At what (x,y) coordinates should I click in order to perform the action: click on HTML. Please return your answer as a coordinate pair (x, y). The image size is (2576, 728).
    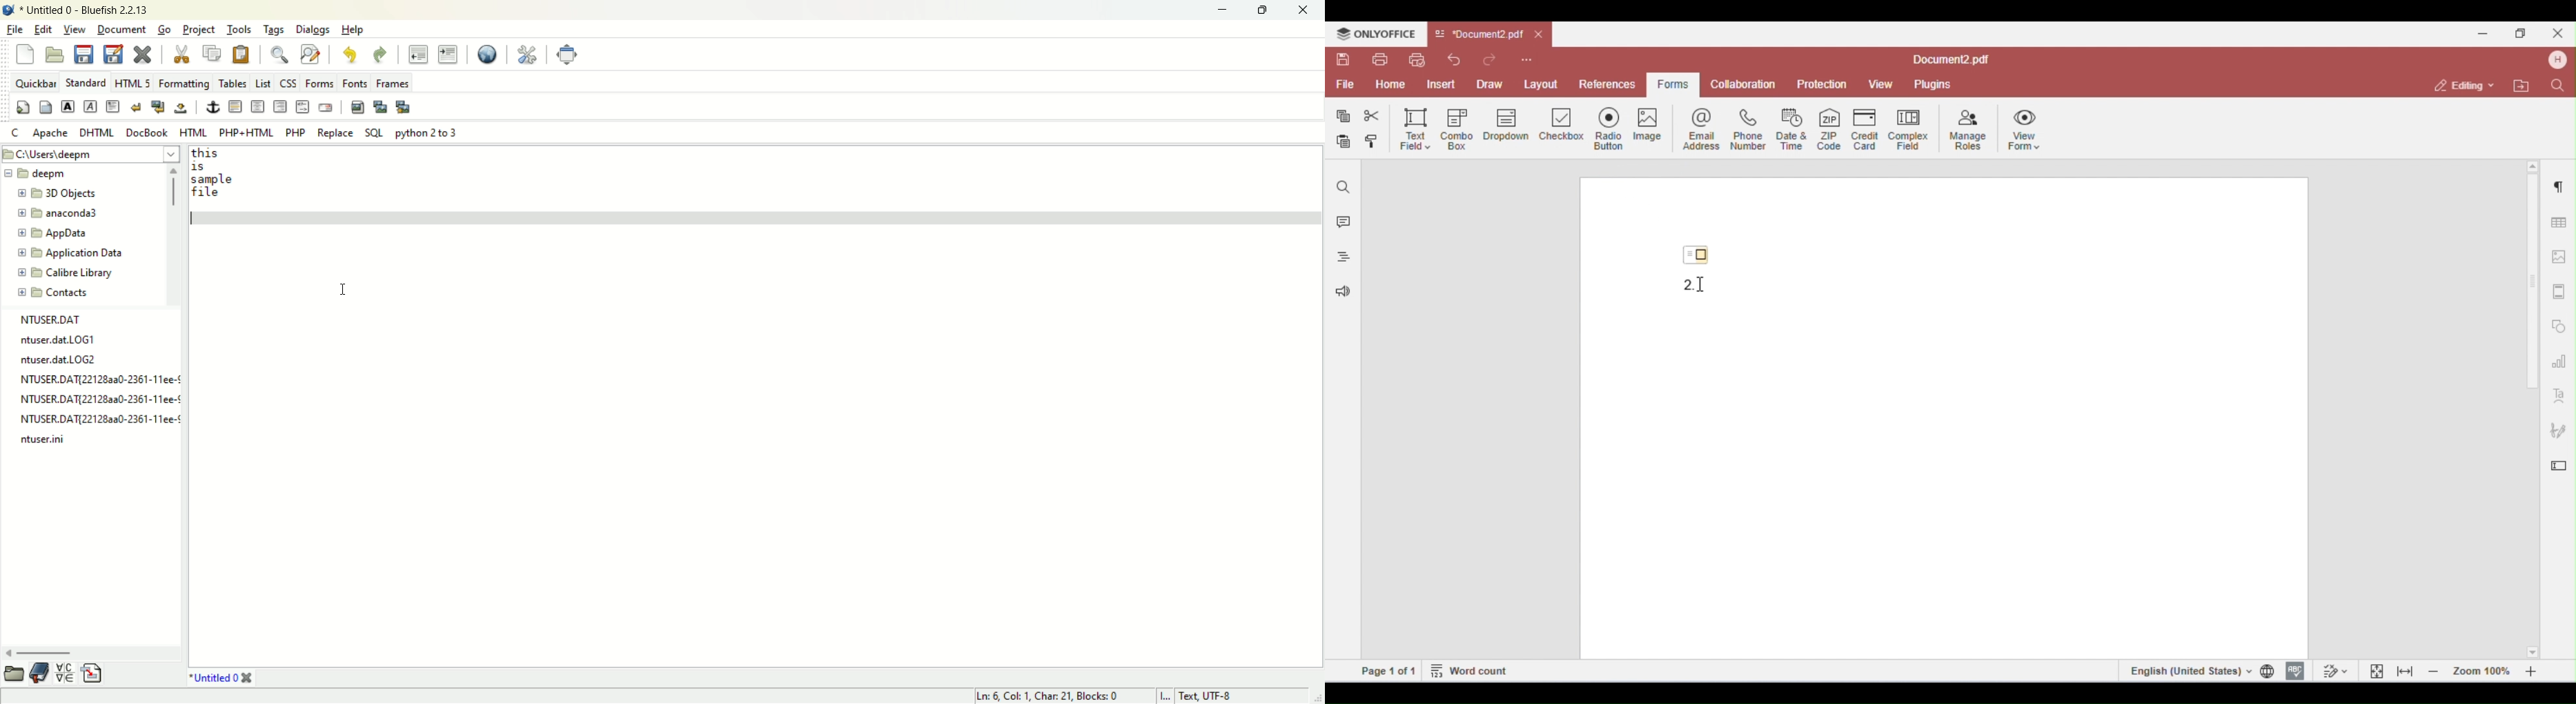
    Looking at the image, I should click on (192, 133).